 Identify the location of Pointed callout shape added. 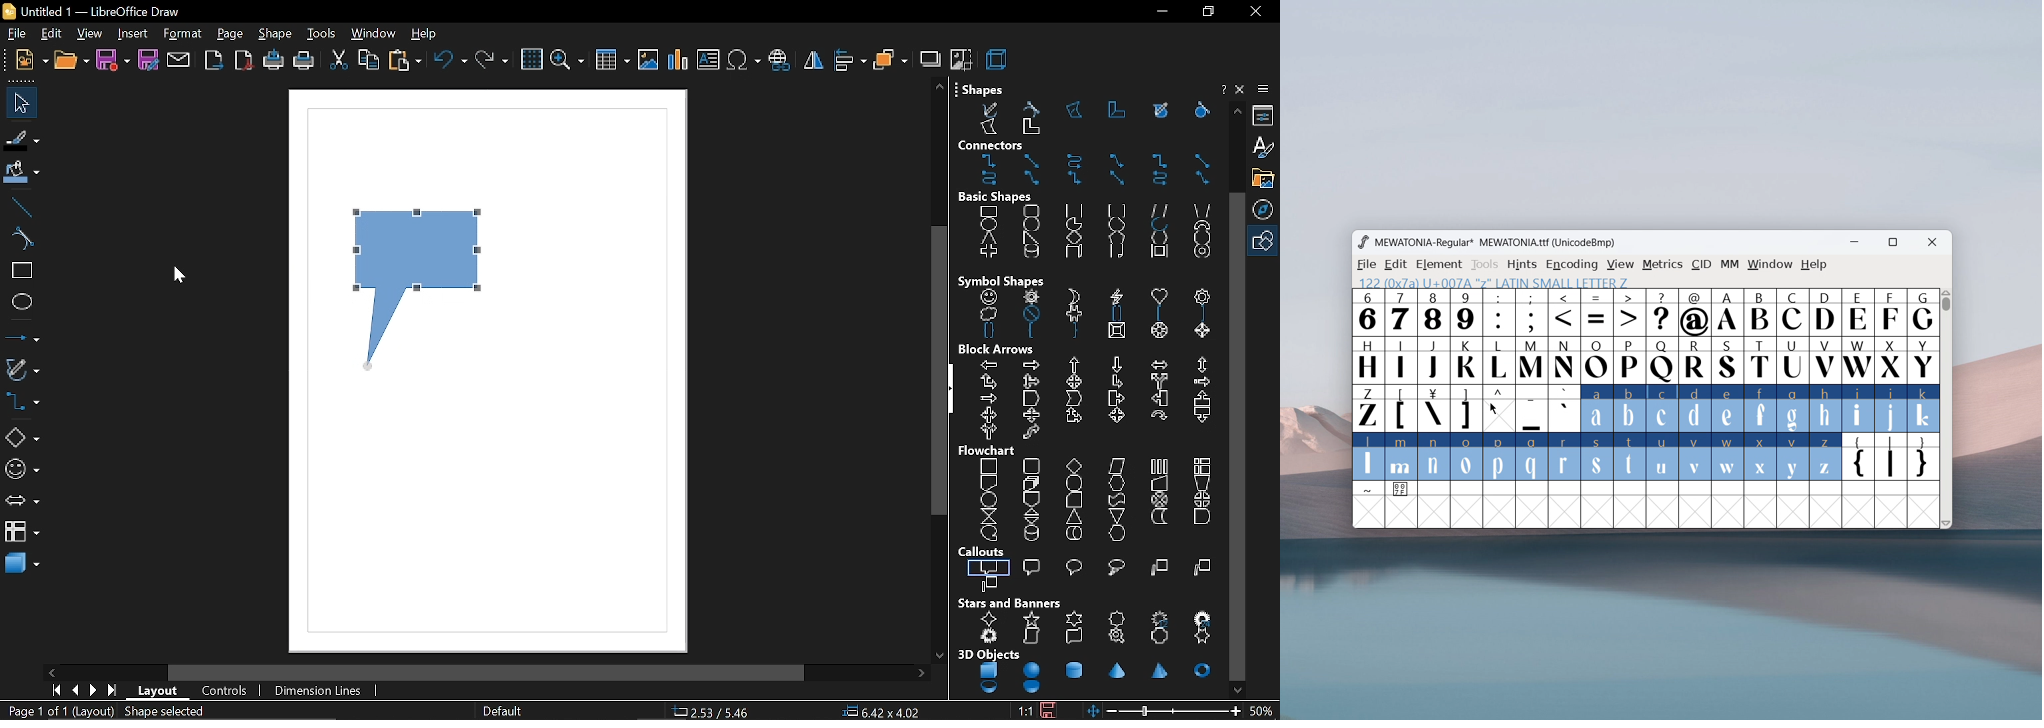
(421, 301).